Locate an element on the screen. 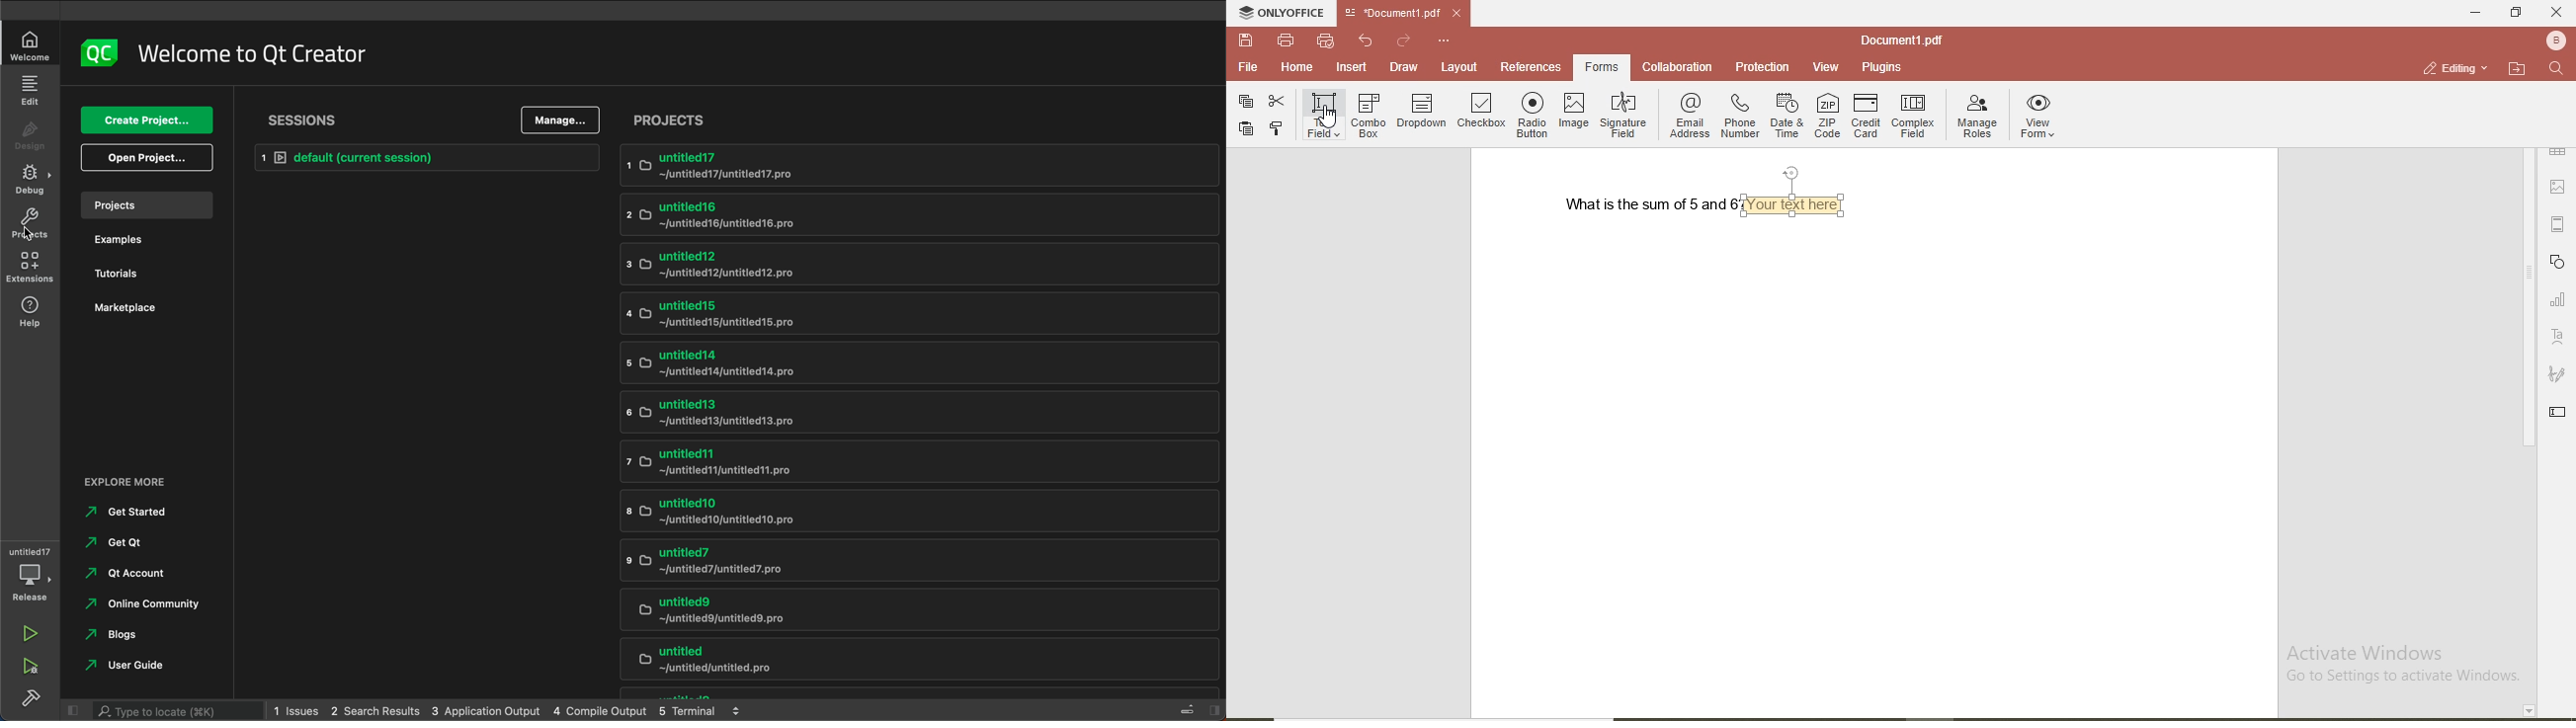 This screenshot has height=728, width=2576. save is located at coordinates (1243, 39).